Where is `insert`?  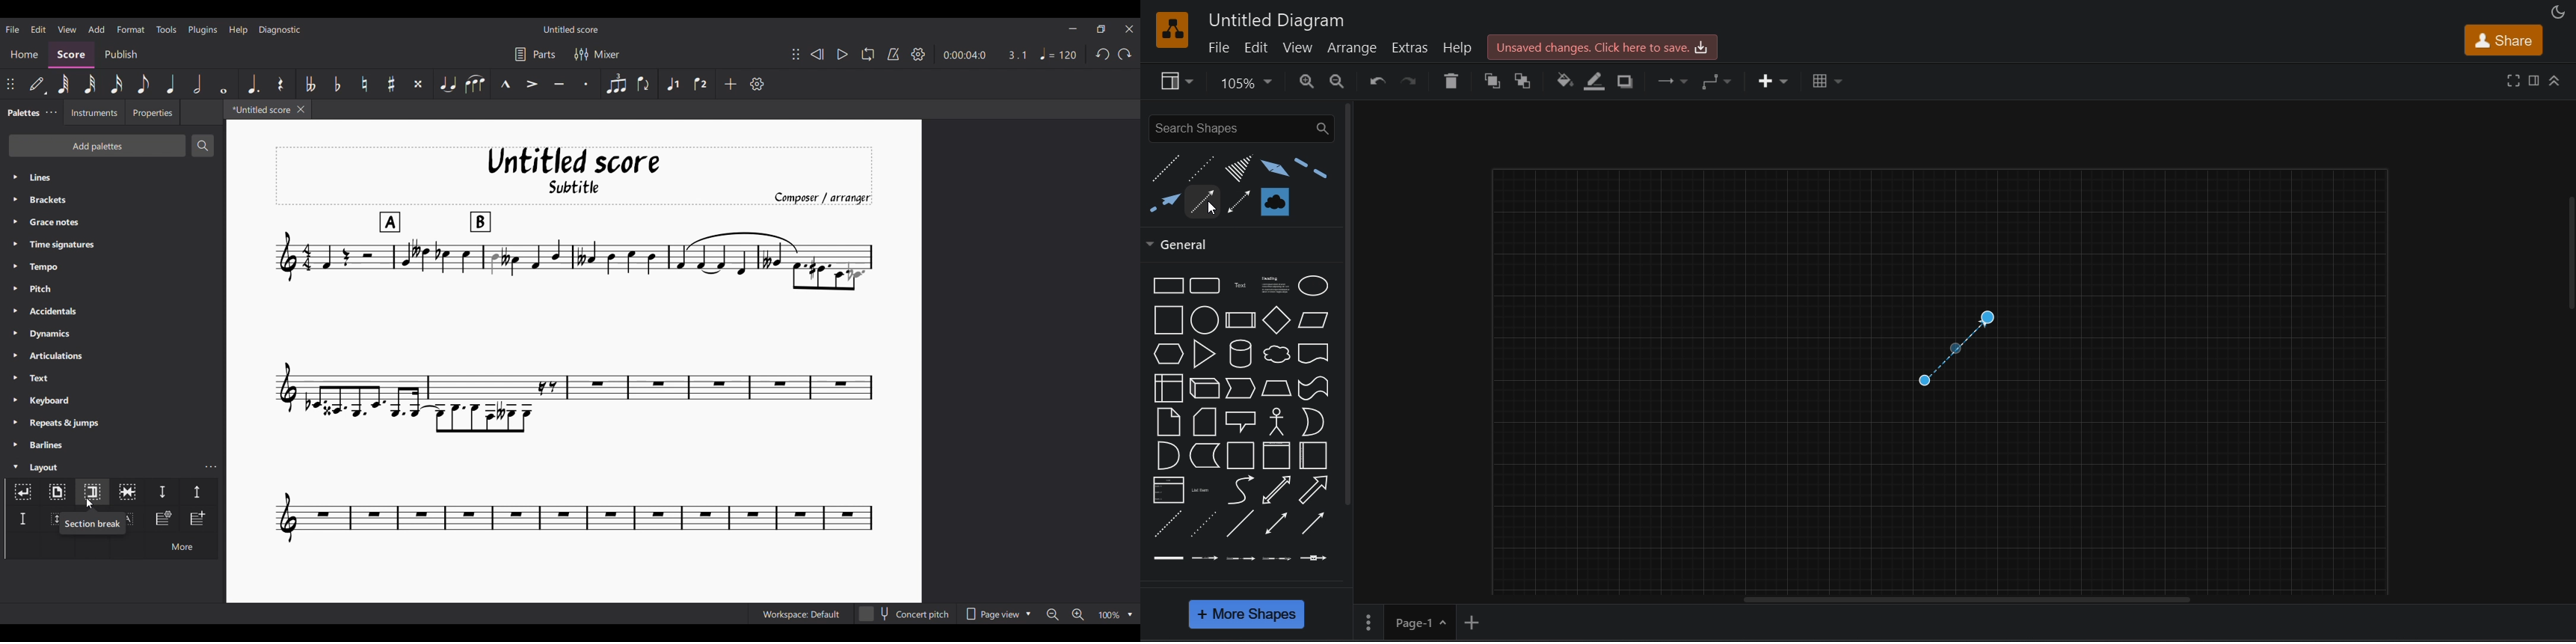
insert is located at coordinates (1771, 80).